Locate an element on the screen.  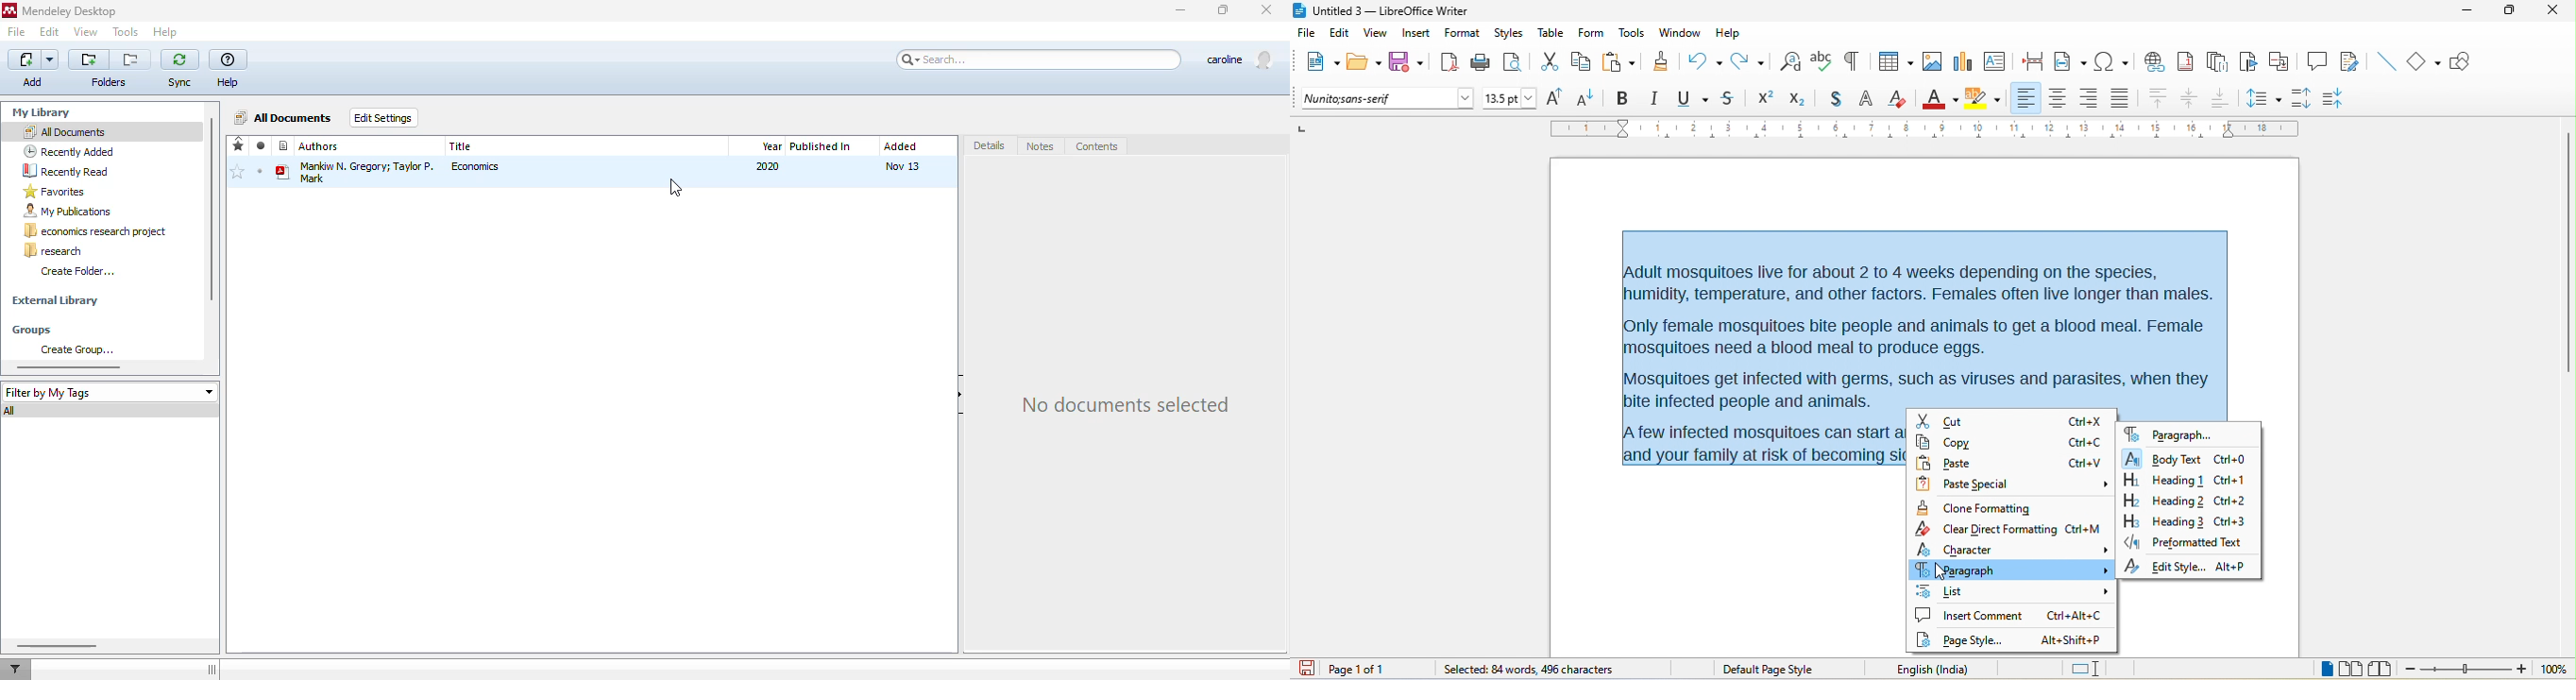
export directly as pdf is located at coordinates (1448, 61).